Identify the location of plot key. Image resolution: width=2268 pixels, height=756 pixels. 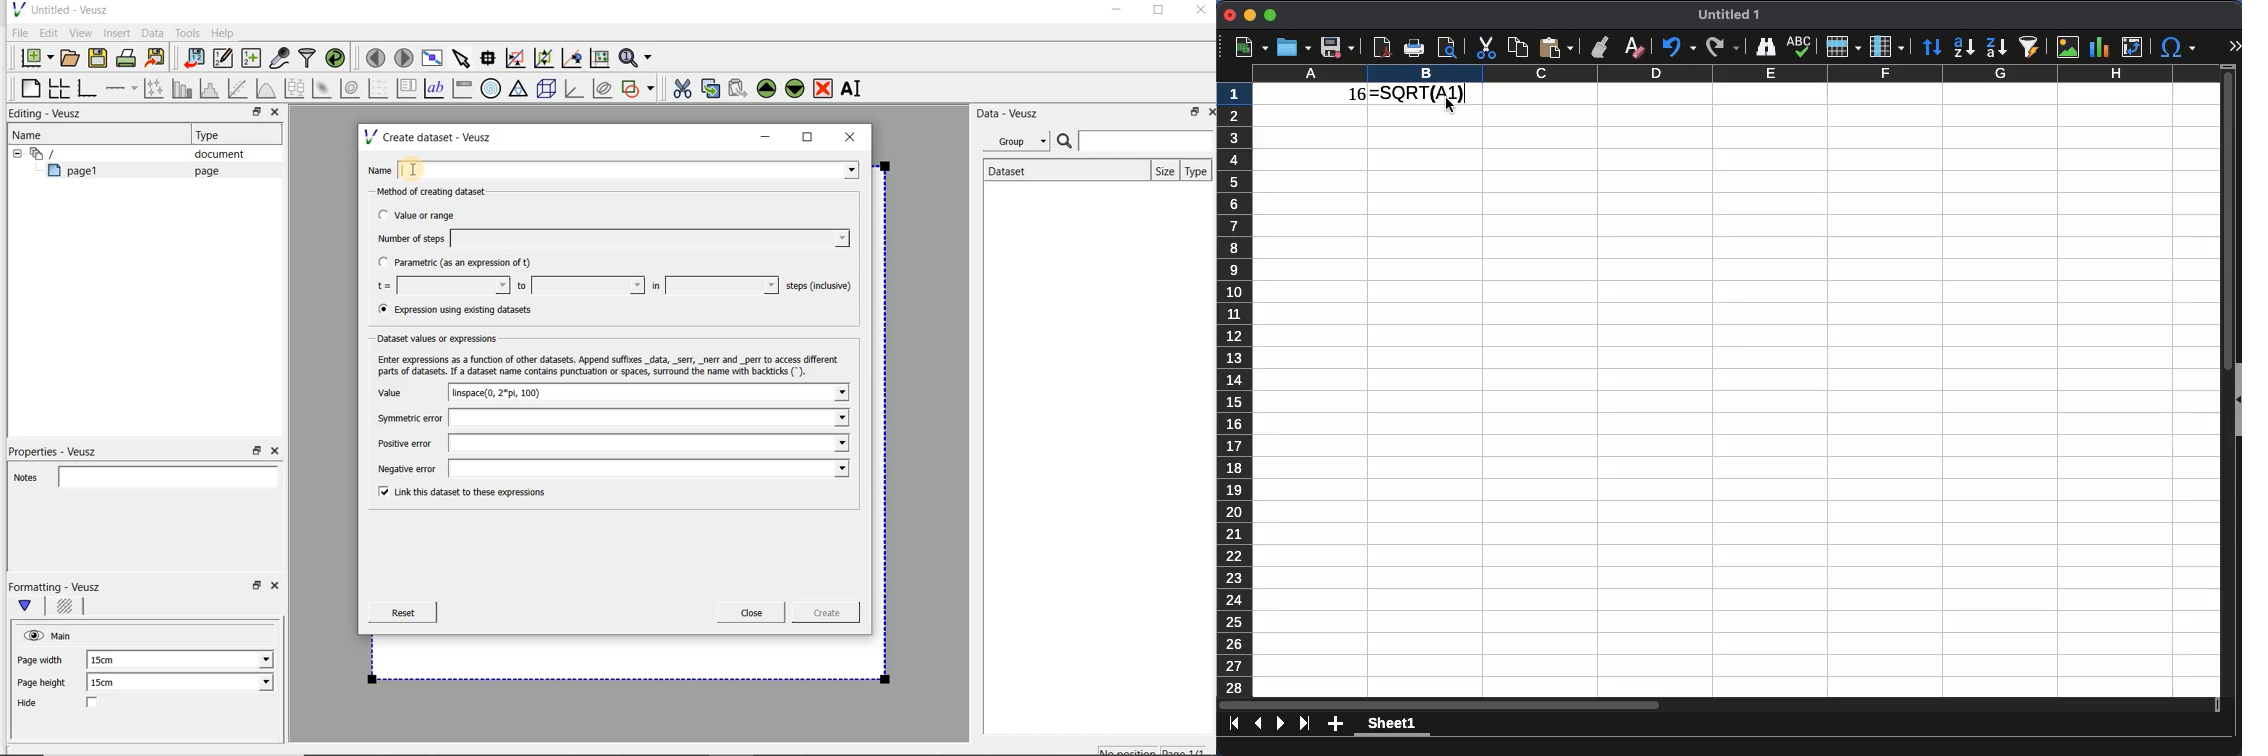
(408, 88).